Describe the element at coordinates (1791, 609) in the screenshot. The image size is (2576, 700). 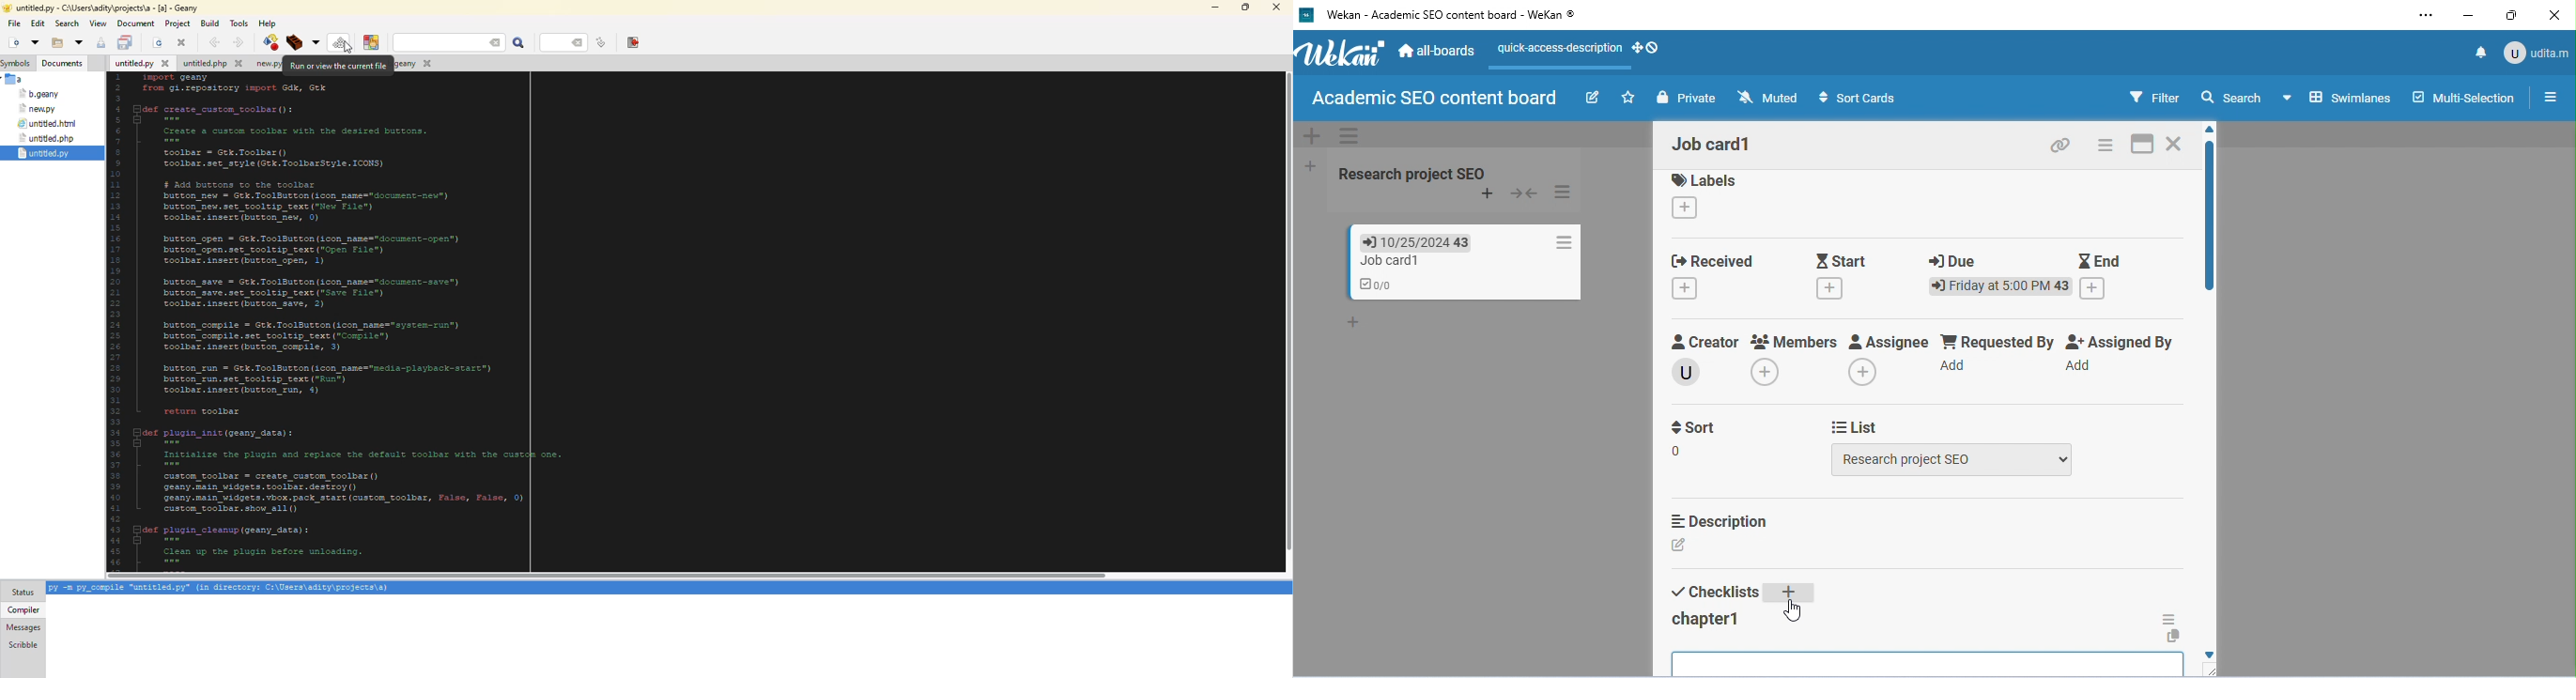
I see `cursor` at that location.